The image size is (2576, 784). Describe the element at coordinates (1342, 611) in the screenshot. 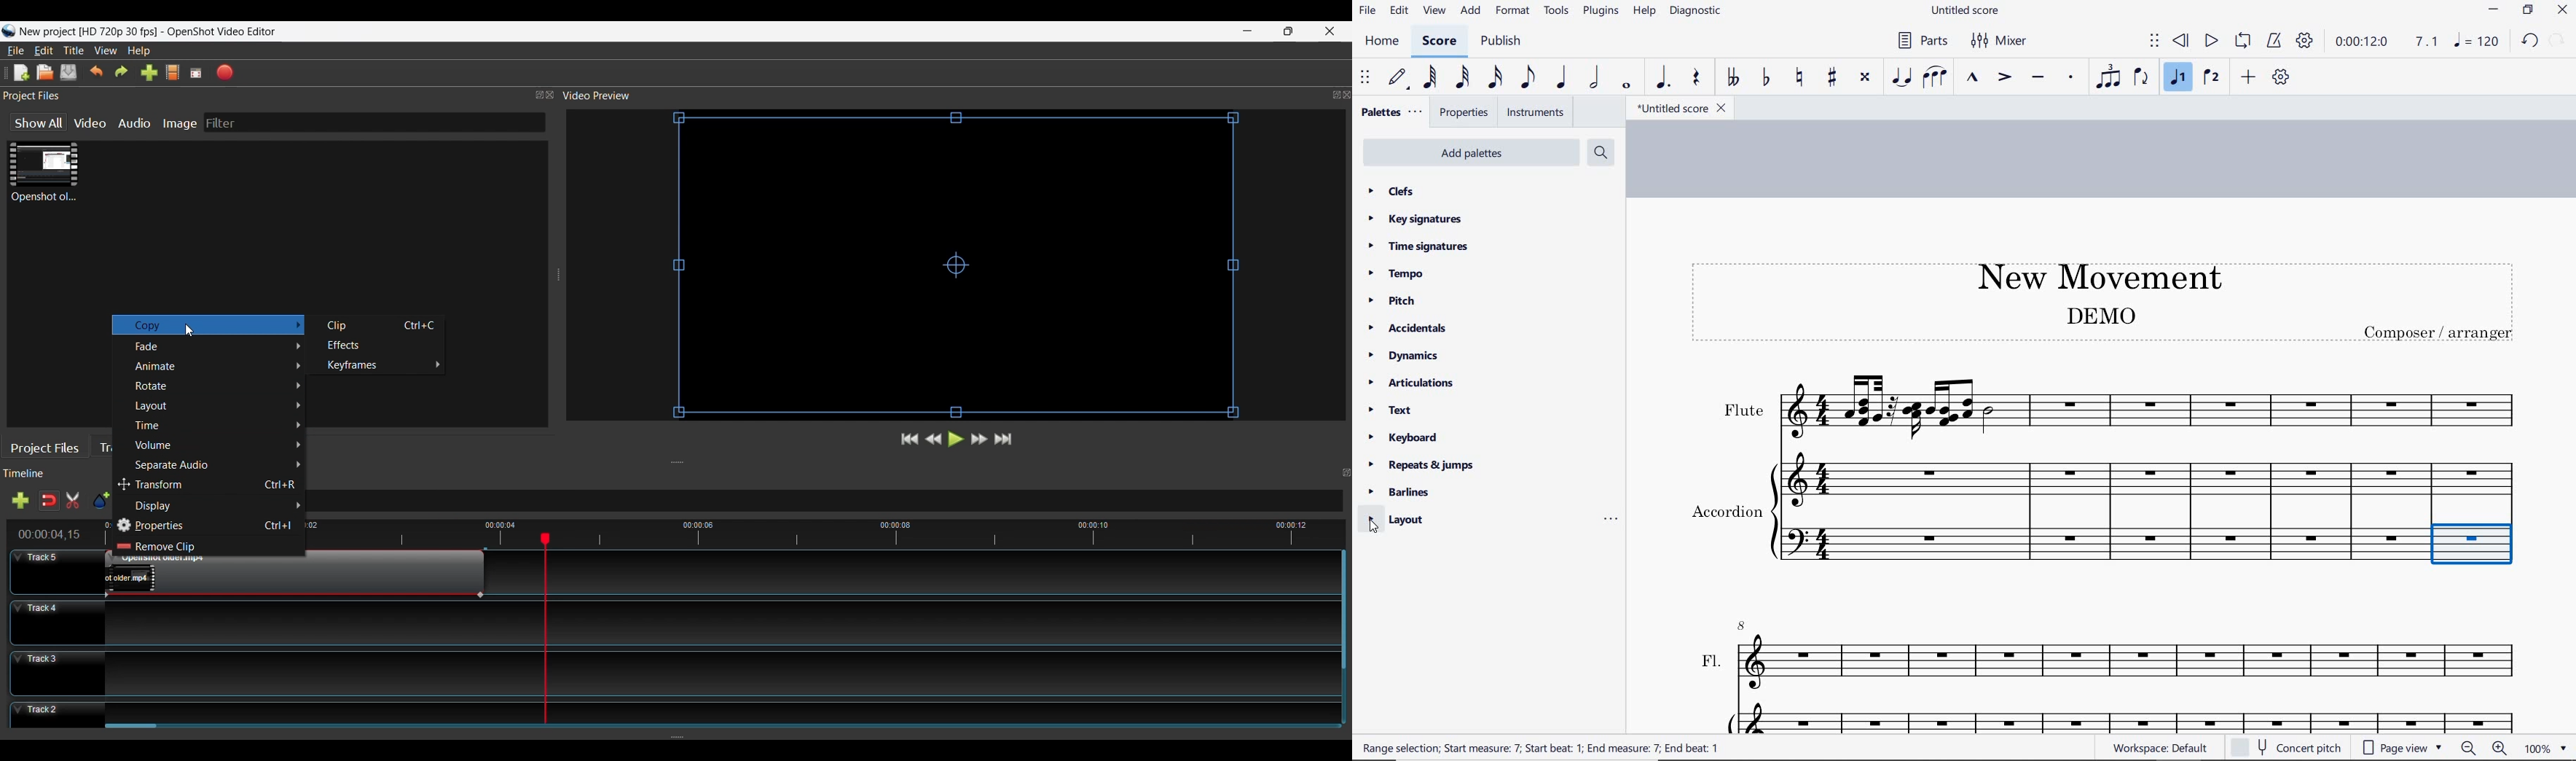

I see `Vertical Scroll bar` at that location.